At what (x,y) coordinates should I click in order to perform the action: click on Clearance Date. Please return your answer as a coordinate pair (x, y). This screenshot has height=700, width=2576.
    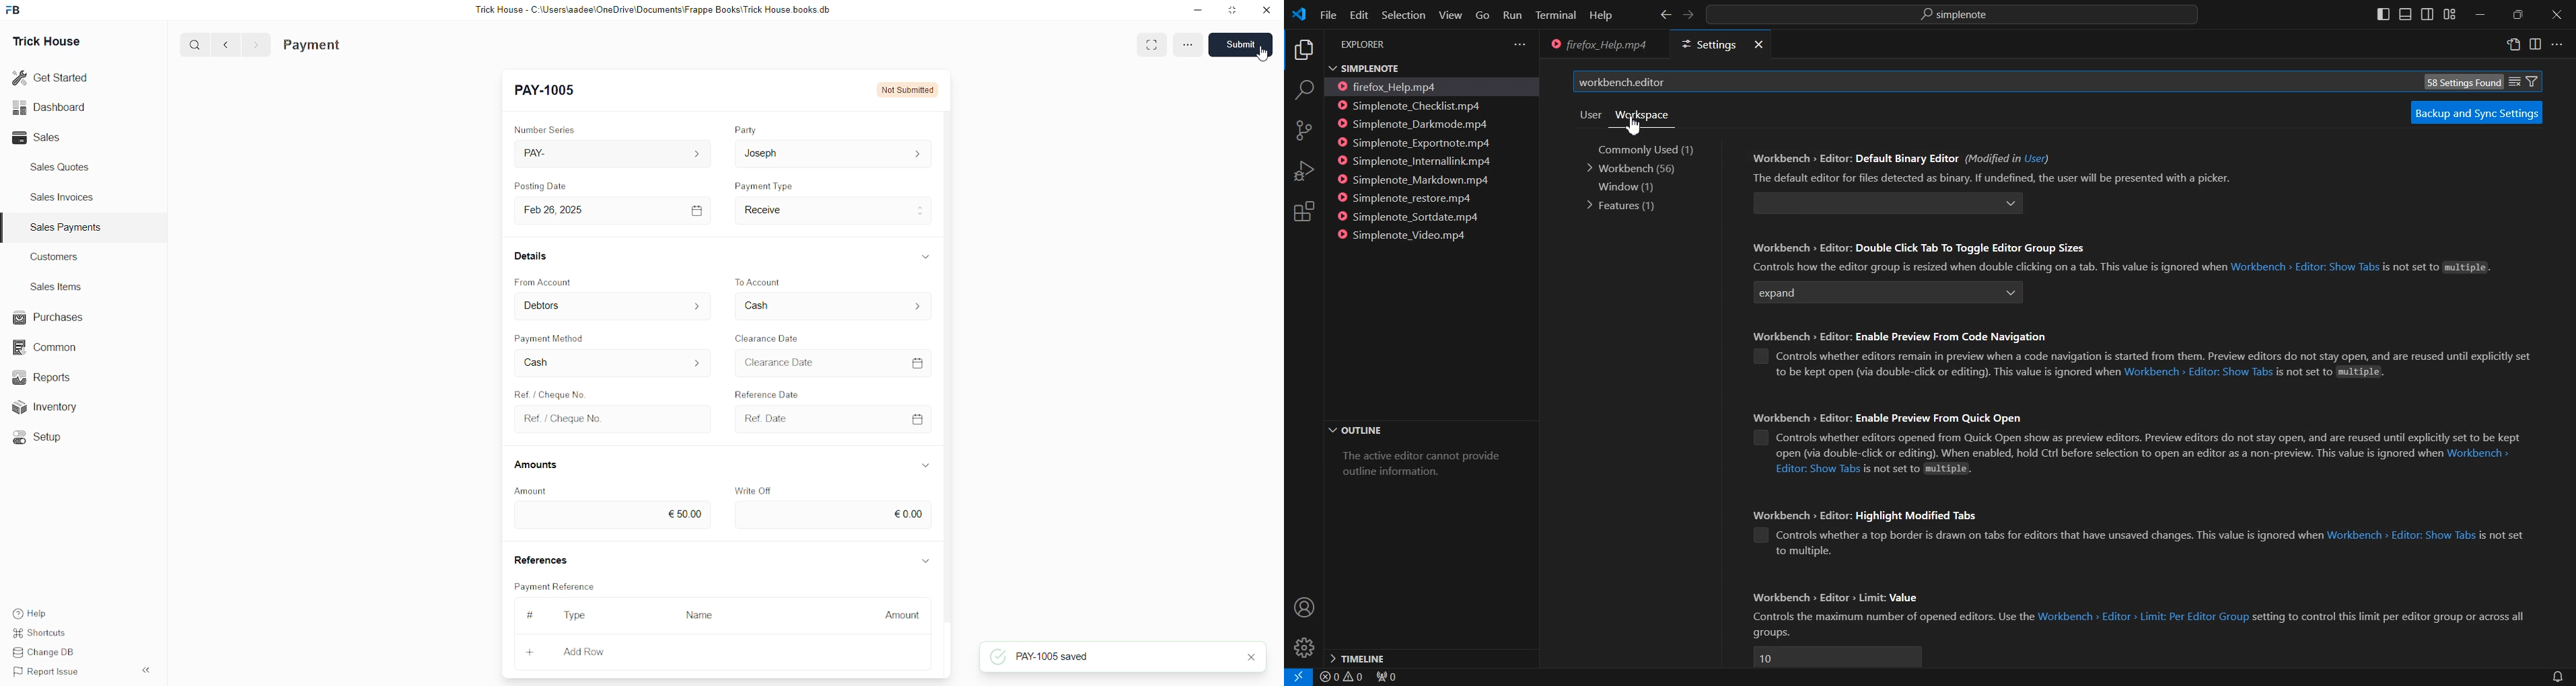
    Looking at the image, I should click on (768, 338).